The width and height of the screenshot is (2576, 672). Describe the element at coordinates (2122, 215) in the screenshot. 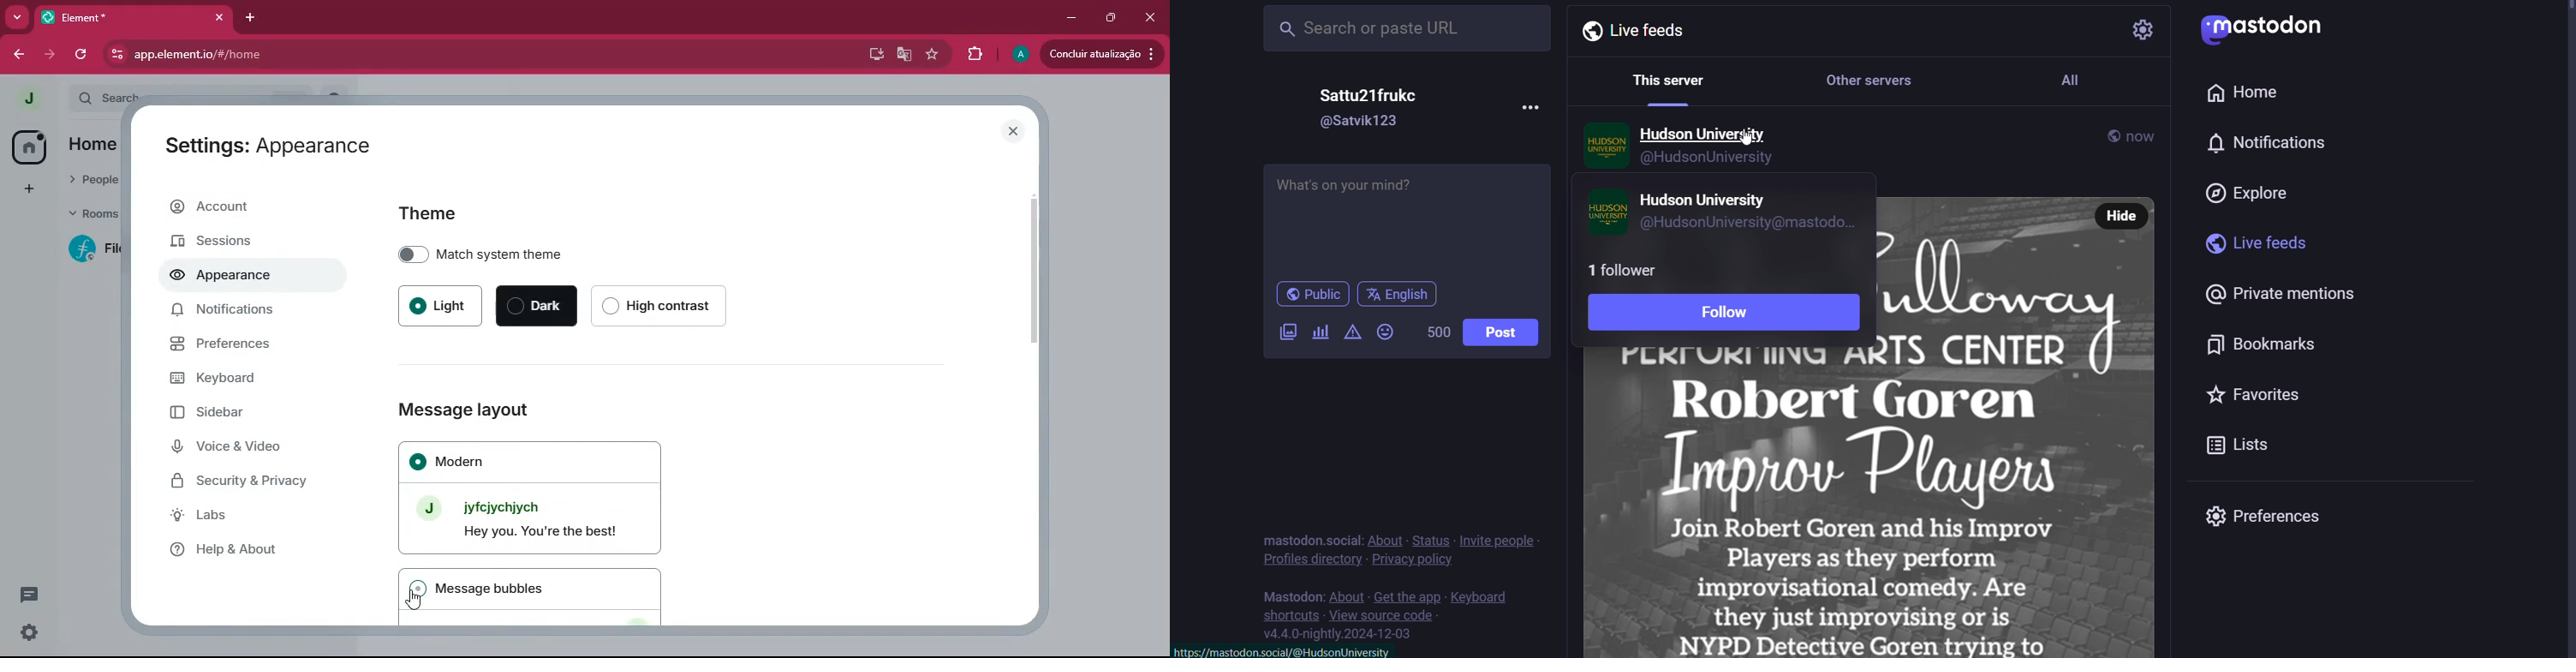

I see `hide` at that location.